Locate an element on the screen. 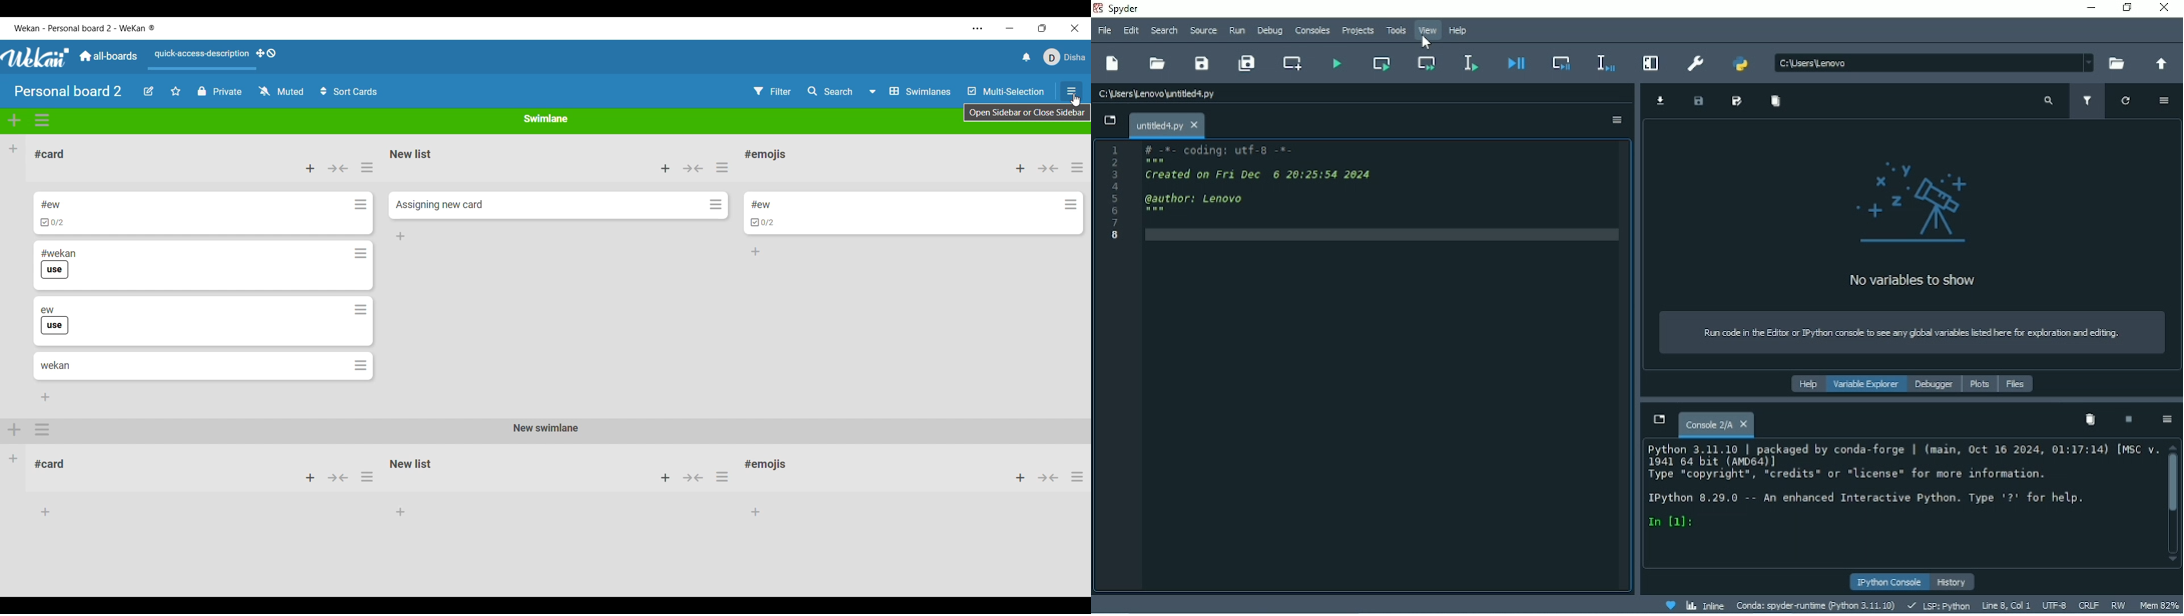  Browse tabs is located at coordinates (1657, 419).